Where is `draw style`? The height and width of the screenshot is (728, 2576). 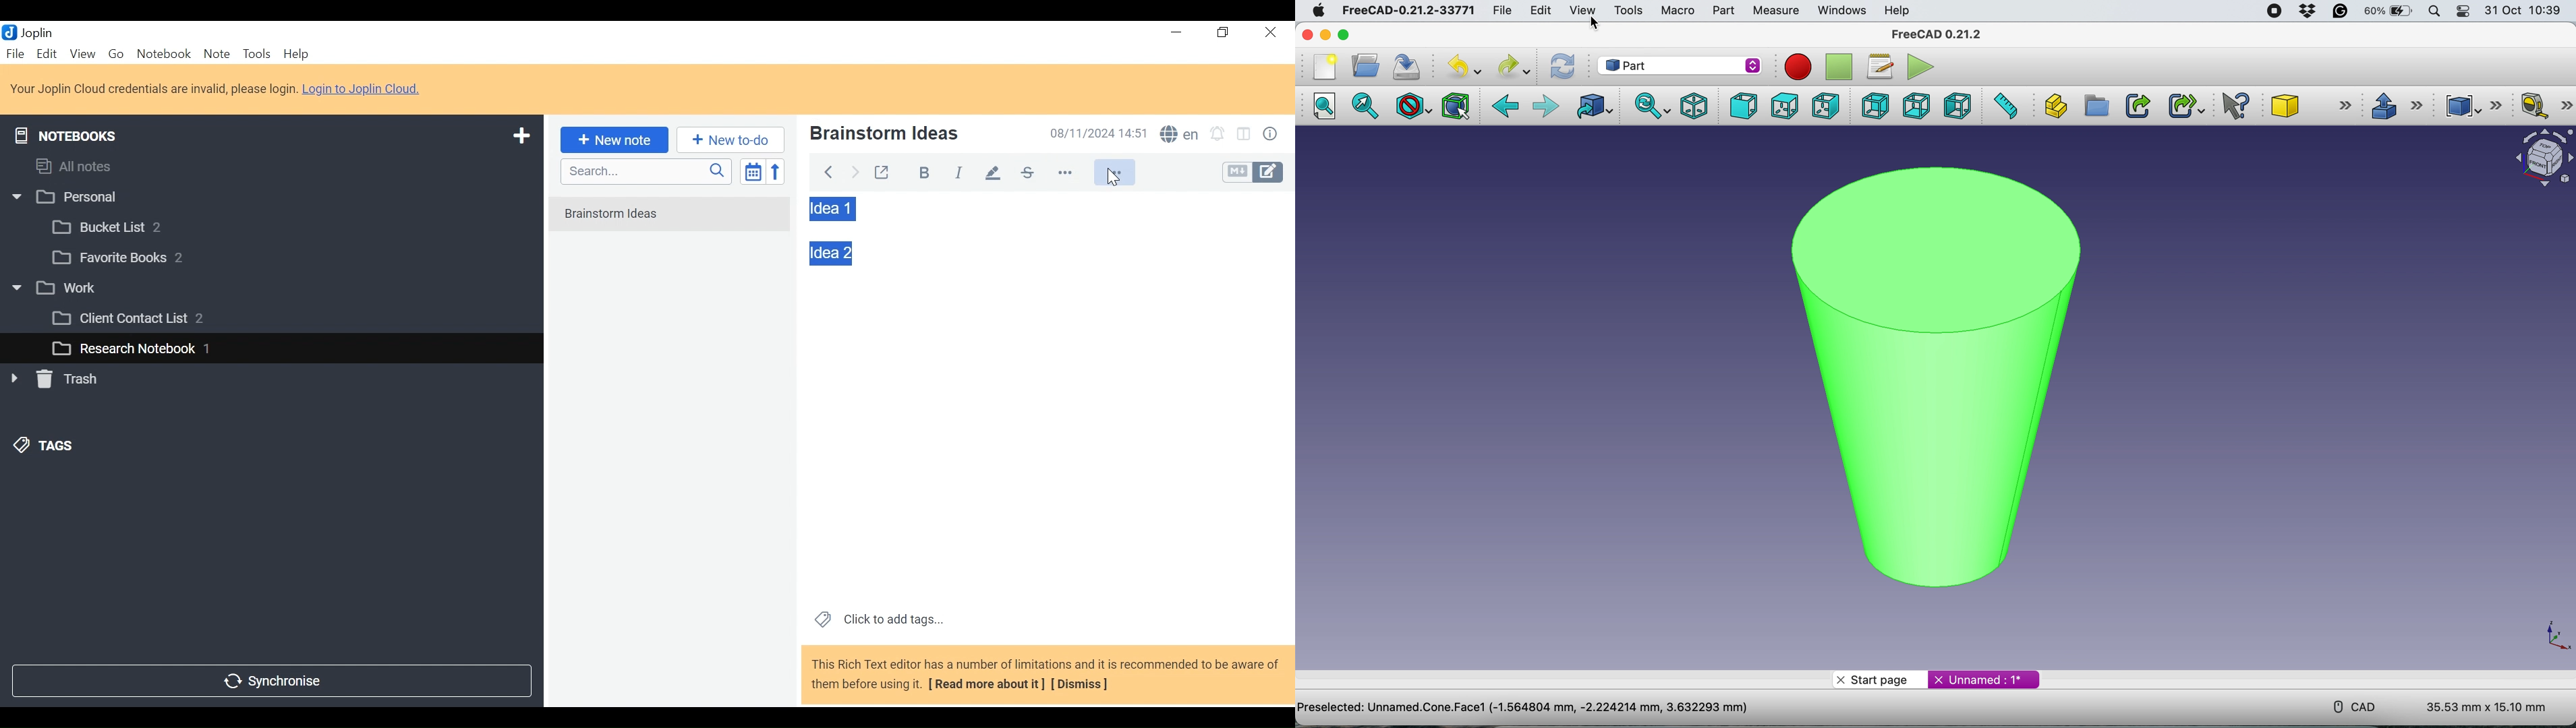 draw style is located at coordinates (1411, 105).